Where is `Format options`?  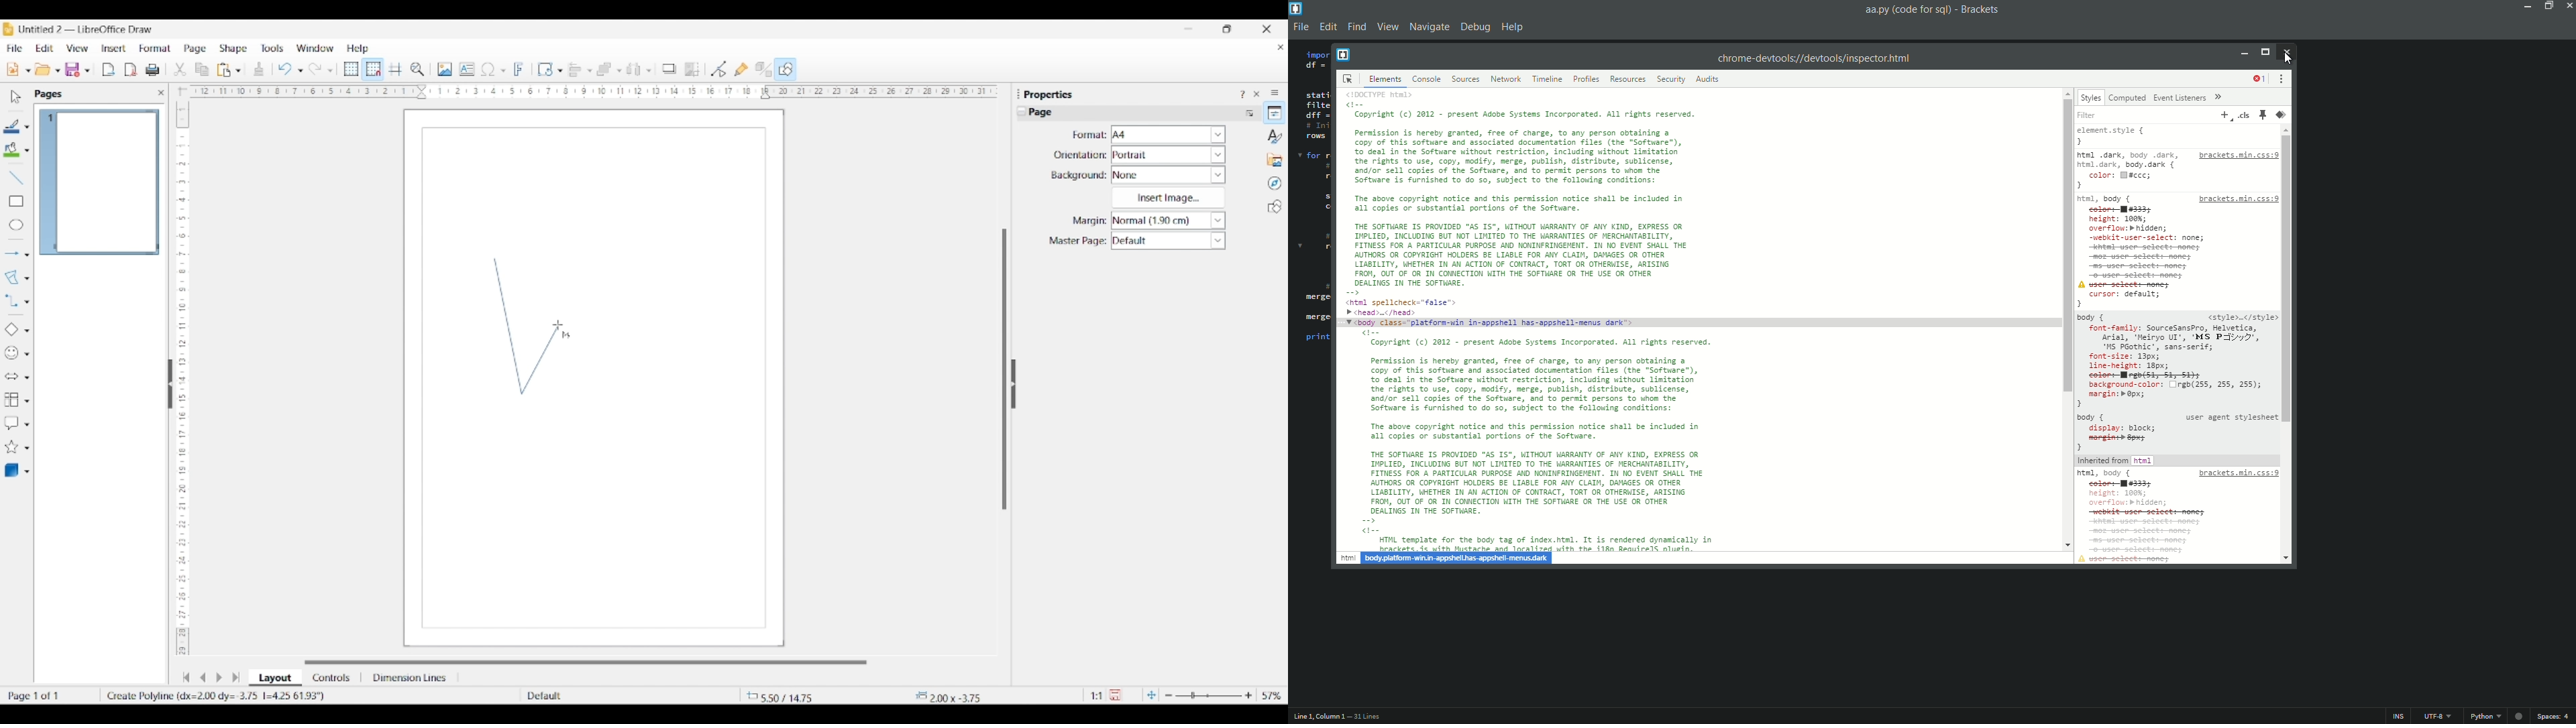
Format options is located at coordinates (1169, 134).